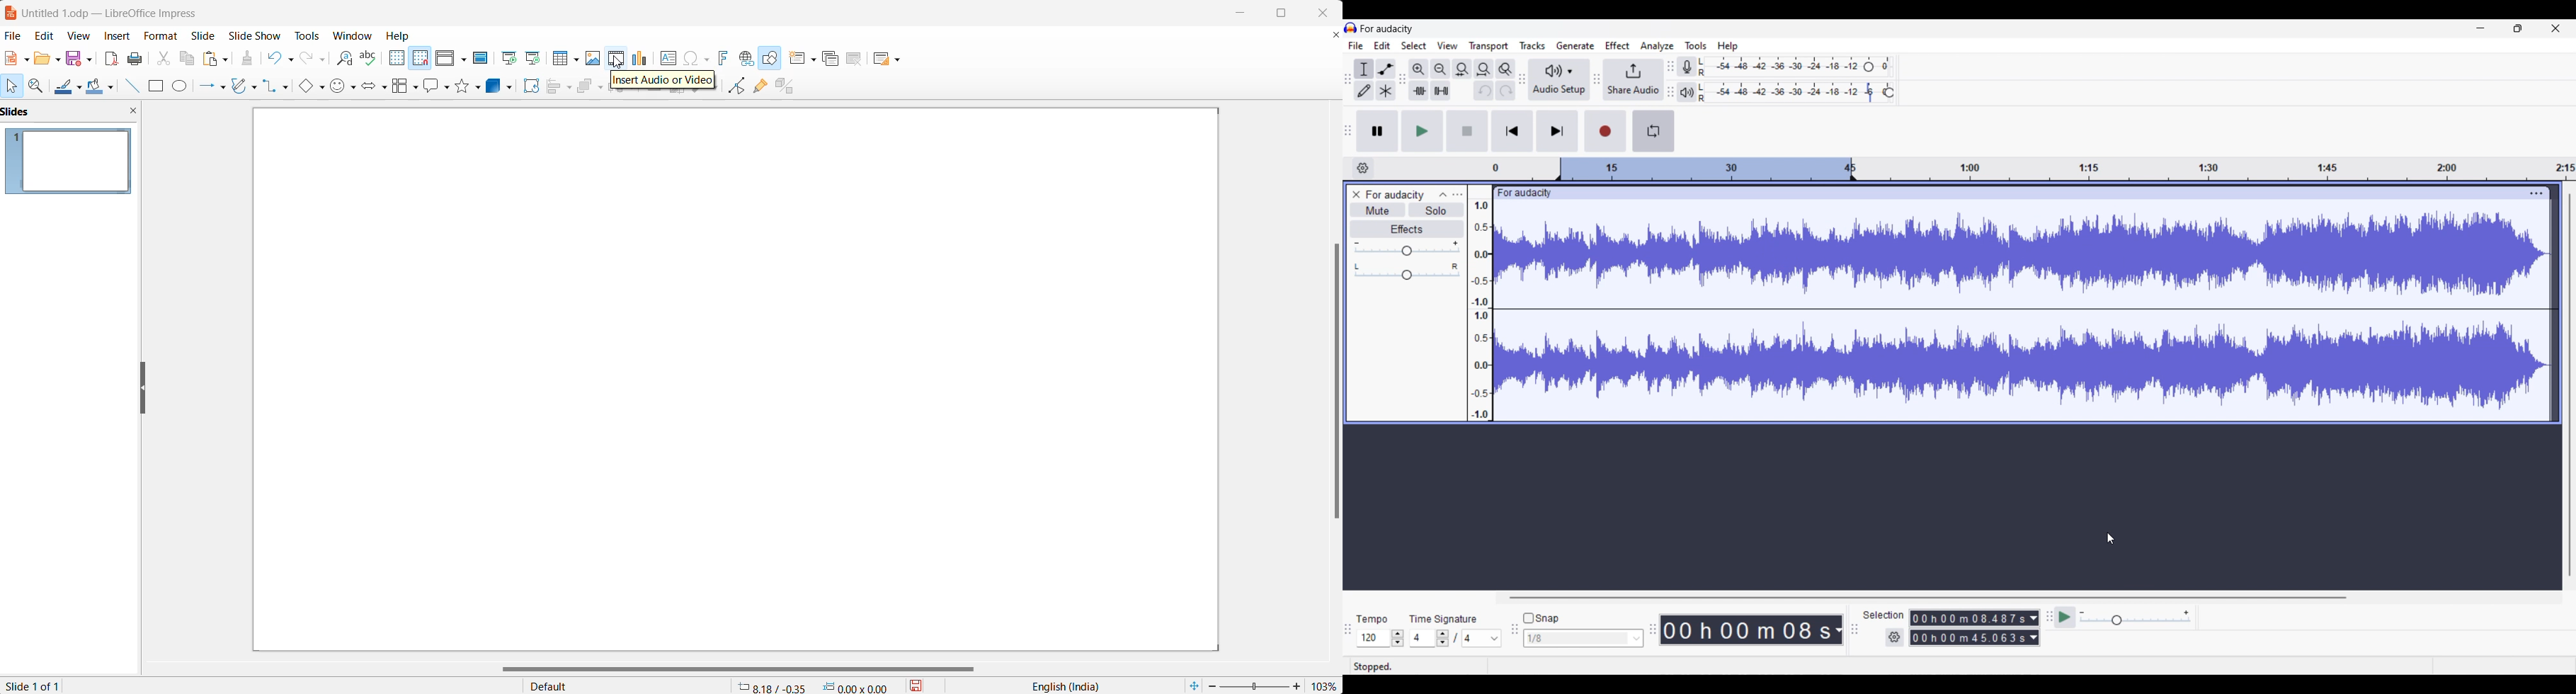 The image size is (2576, 700). What do you see at coordinates (1371, 619) in the screenshot?
I see `Tempo settings` at bounding box center [1371, 619].